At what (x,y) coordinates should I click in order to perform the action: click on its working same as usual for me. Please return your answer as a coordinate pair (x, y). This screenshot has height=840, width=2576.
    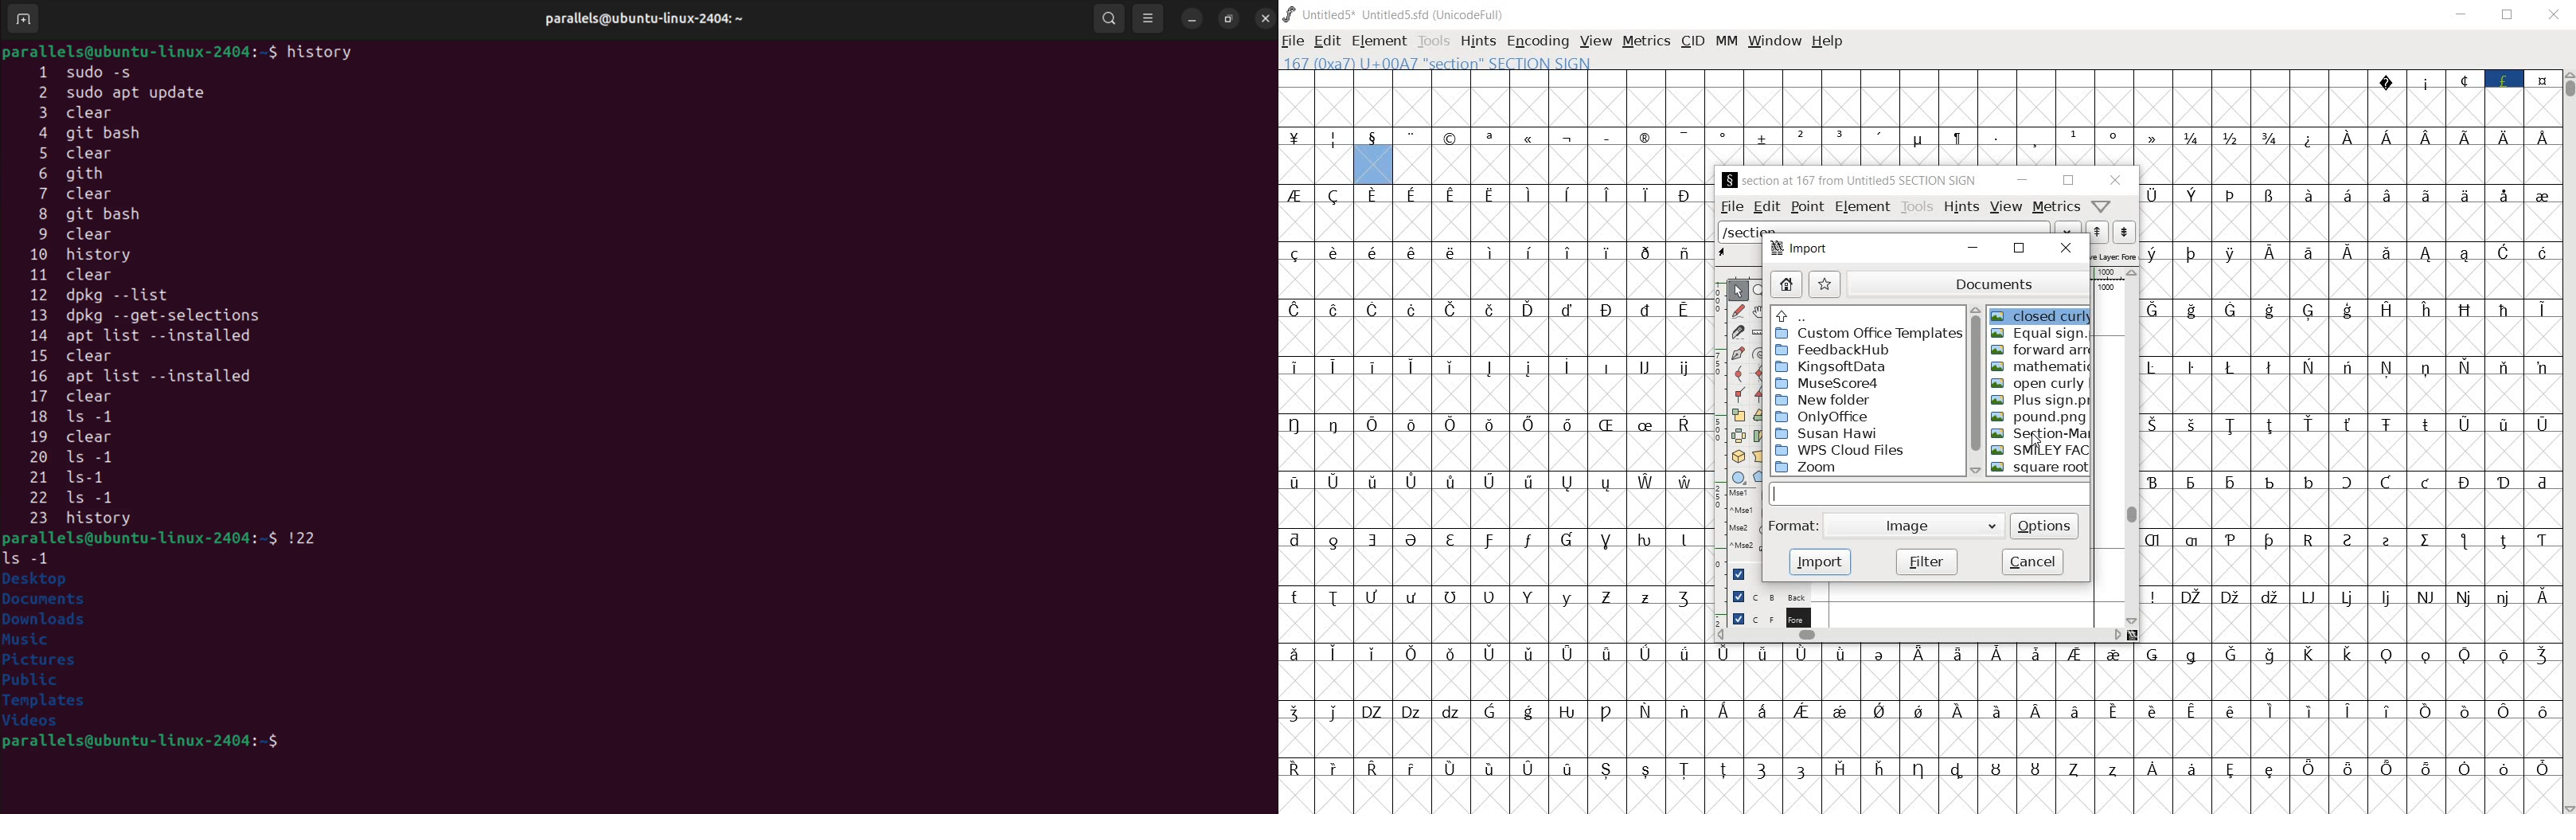
    Looking at the image, I should click on (2351, 451).